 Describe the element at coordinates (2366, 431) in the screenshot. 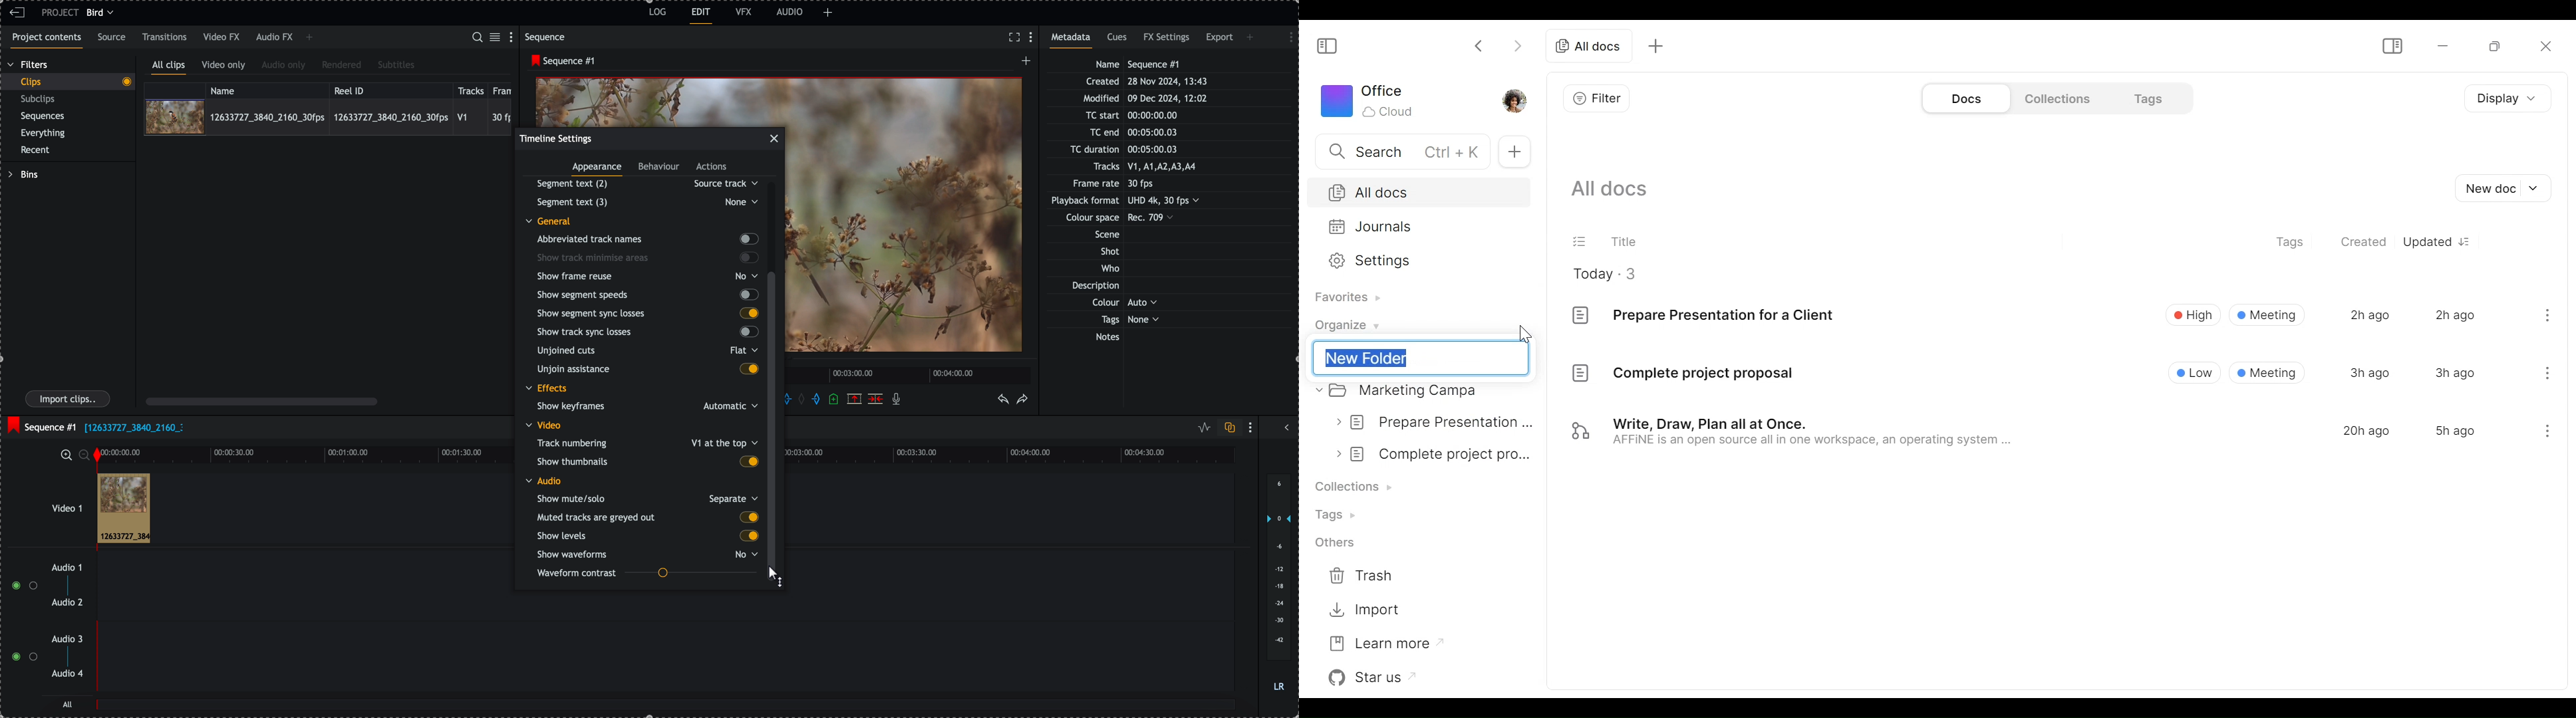

I see `20h ago` at that location.